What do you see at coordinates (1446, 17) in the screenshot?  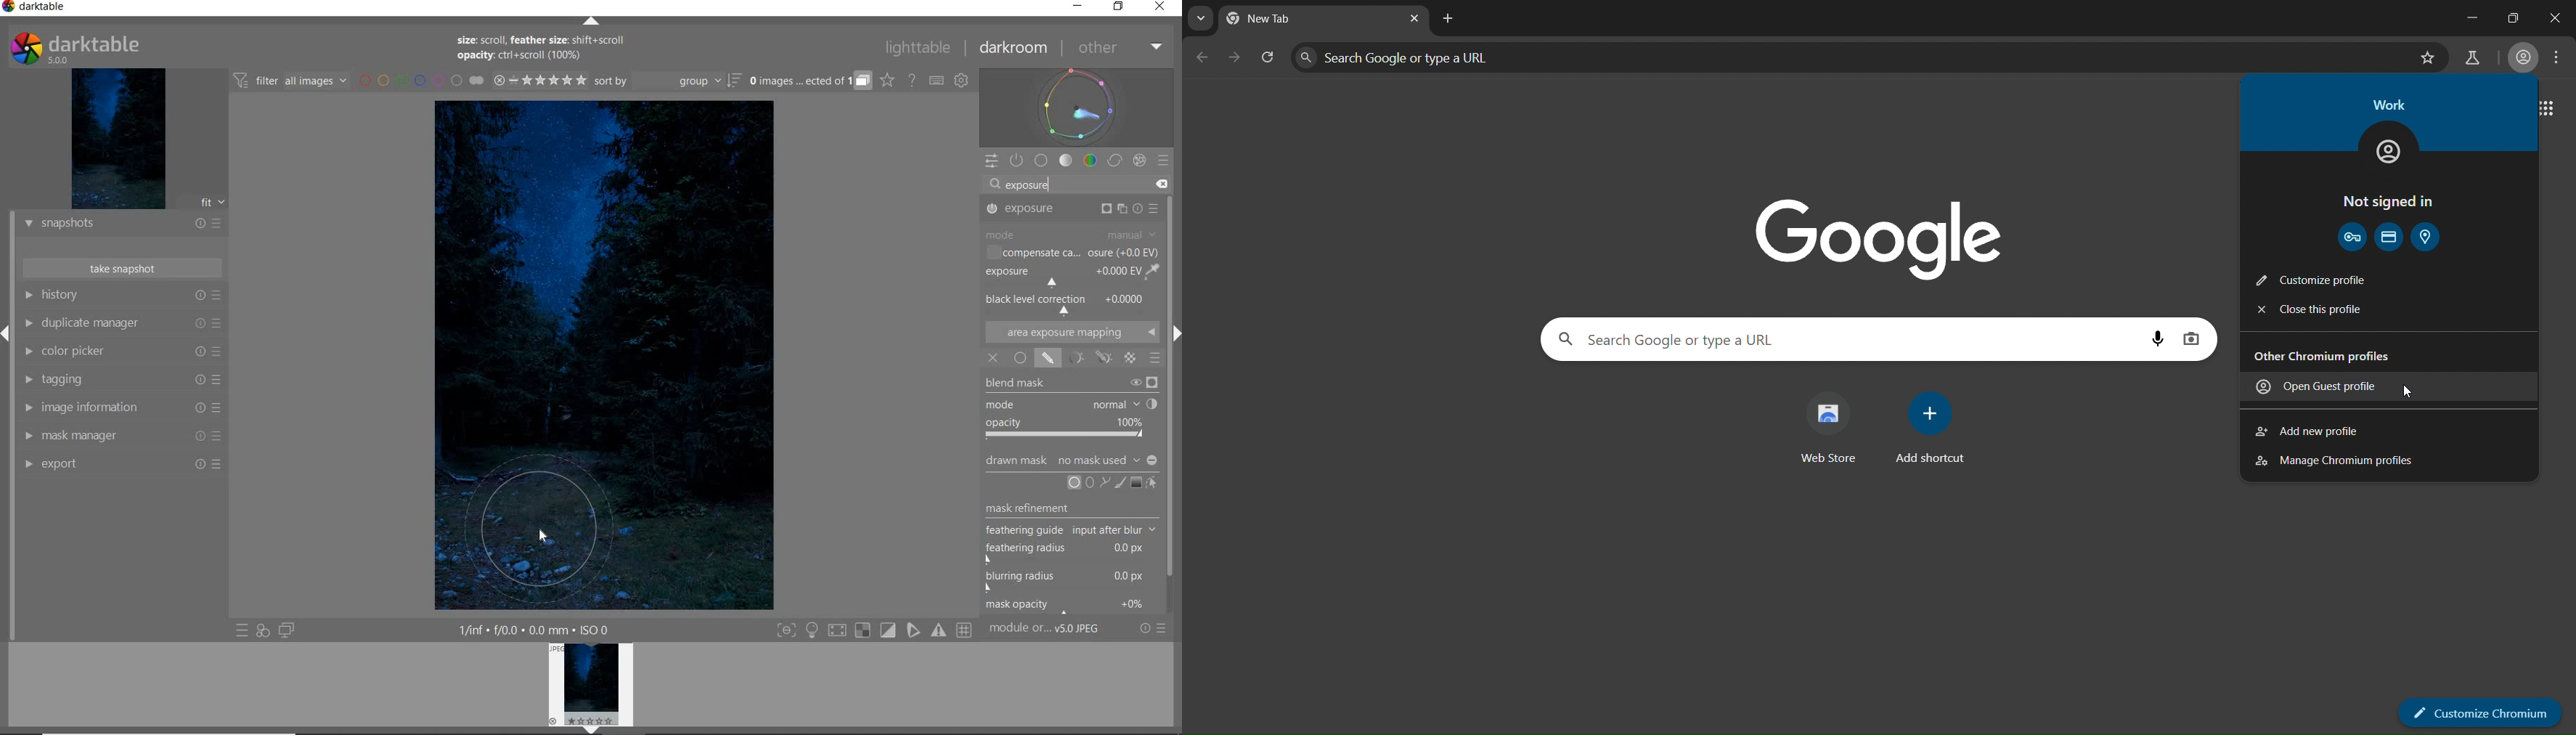 I see `new tab` at bounding box center [1446, 17].